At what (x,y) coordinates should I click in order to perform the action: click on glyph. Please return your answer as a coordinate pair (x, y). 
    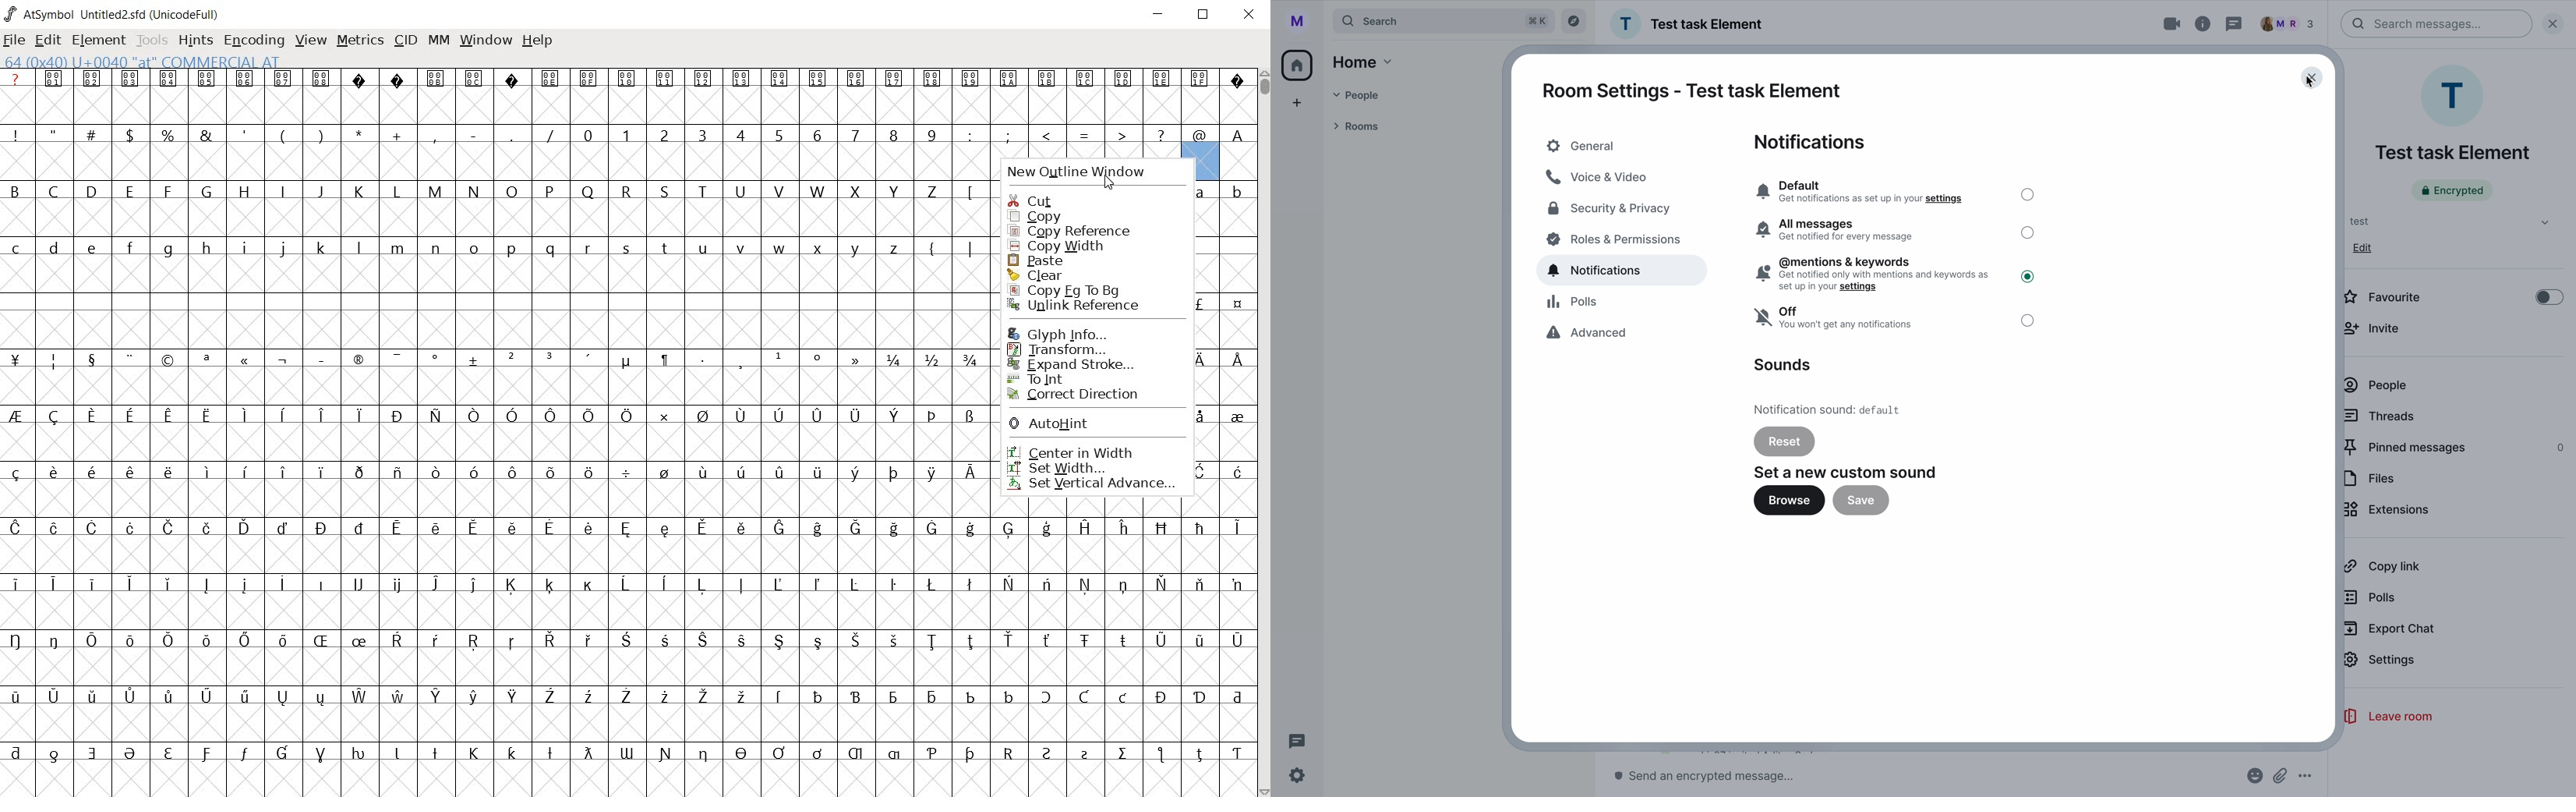
    Looking at the image, I should click on (495, 432).